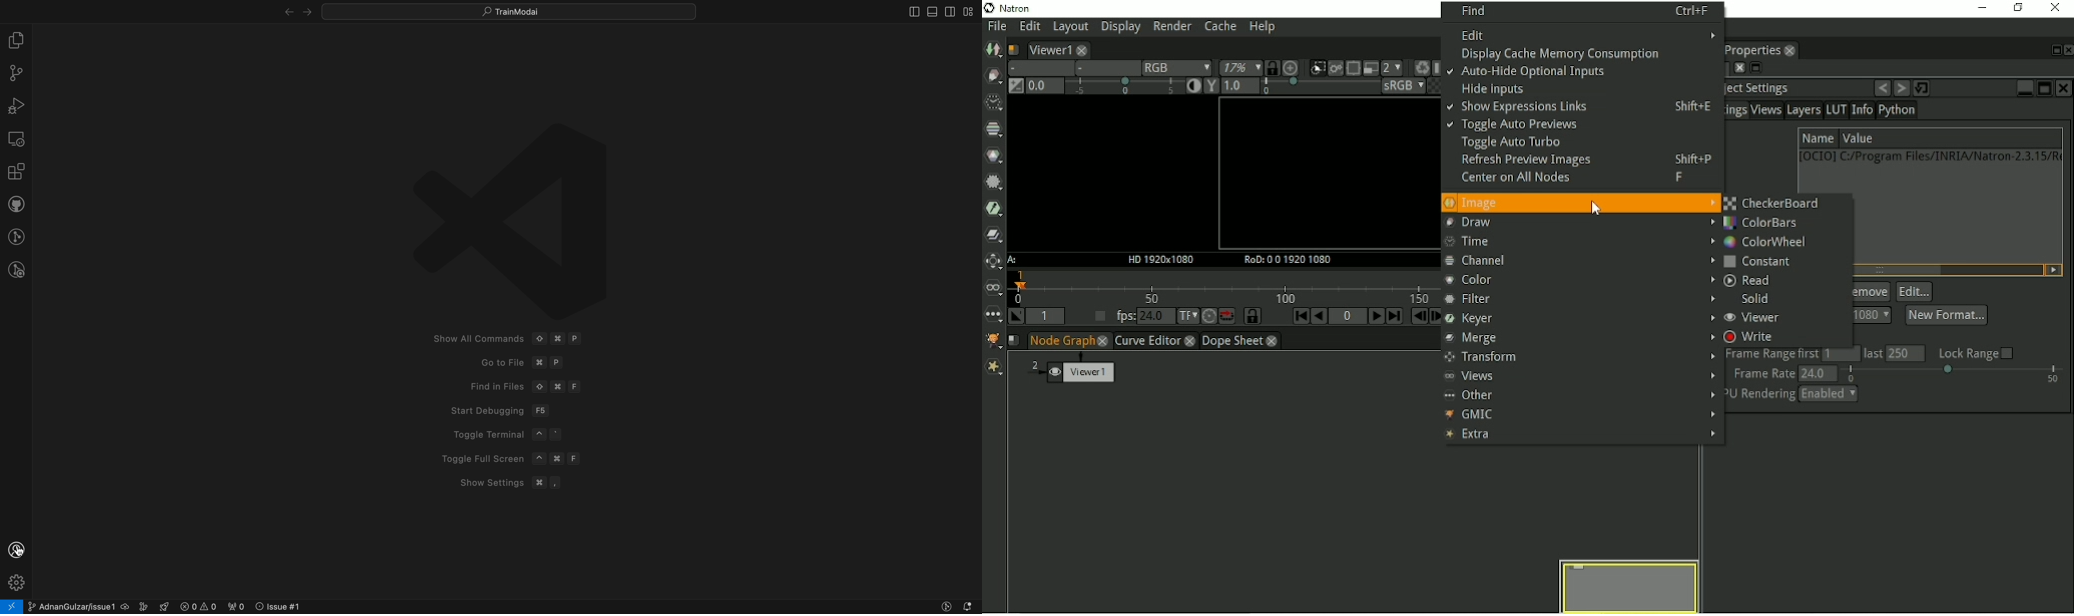  What do you see at coordinates (89, 606) in the screenshot?
I see `current branch and issue` at bounding box center [89, 606].